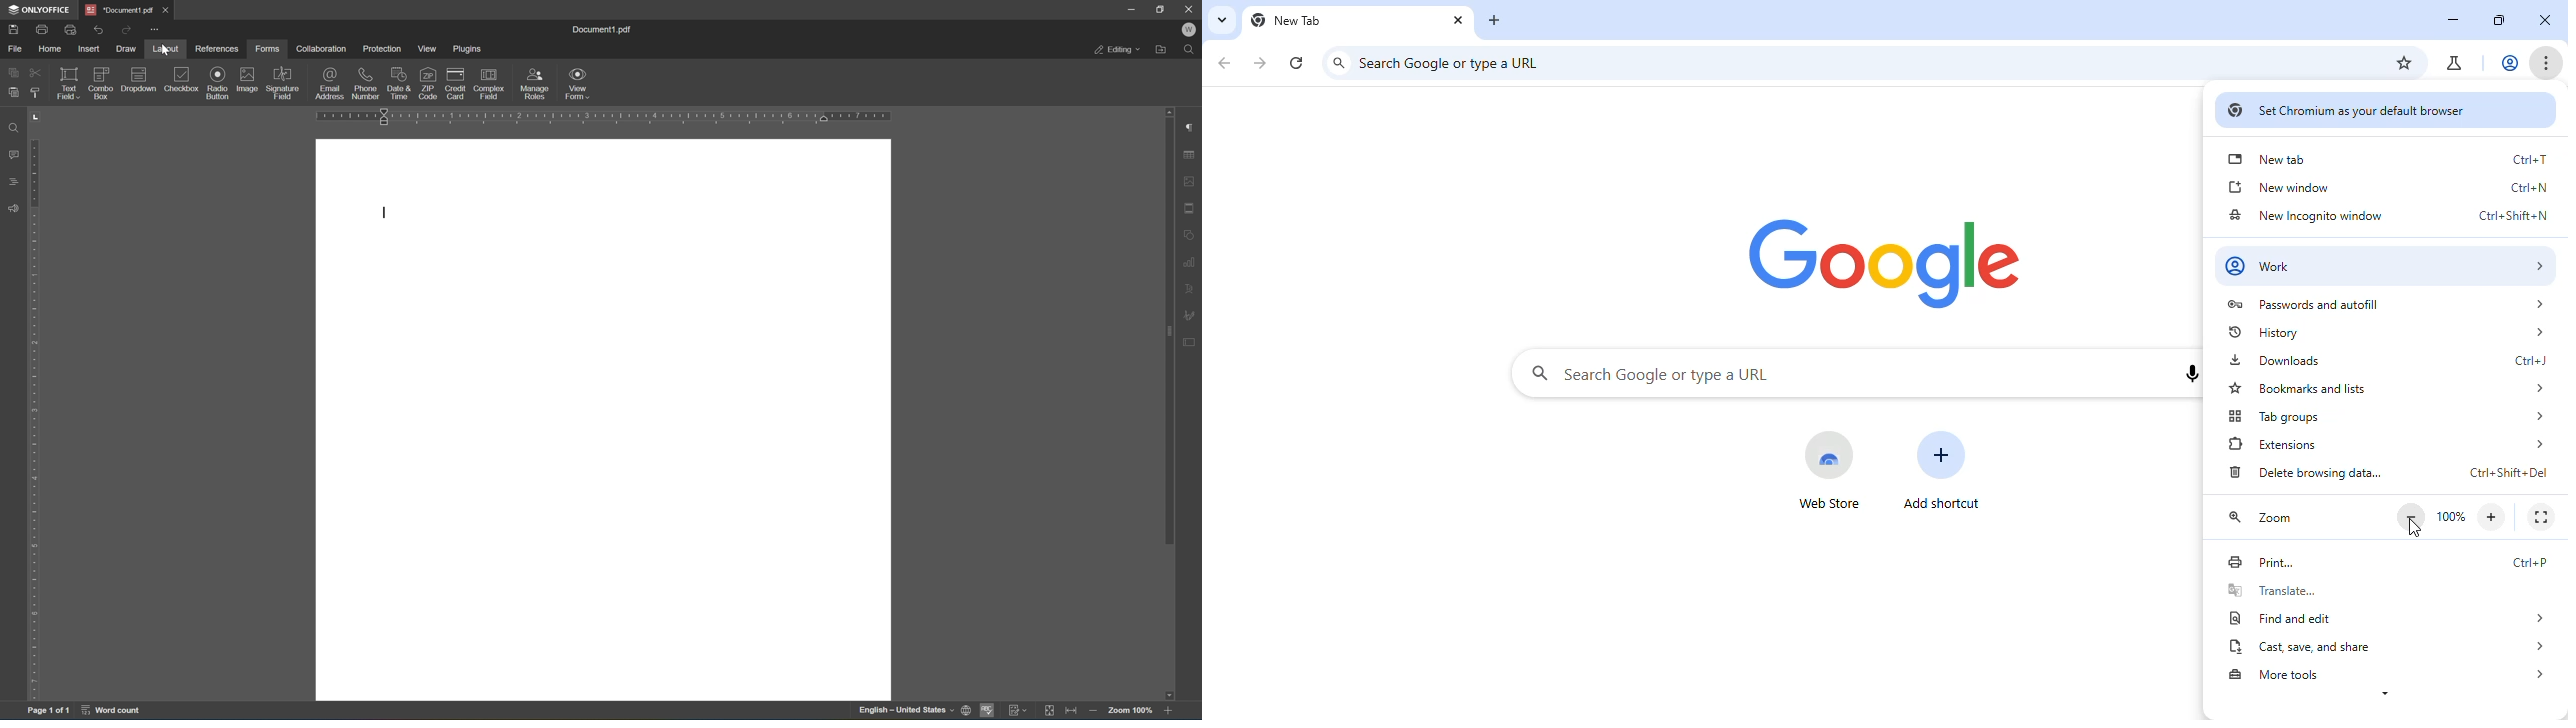 Image resolution: width=2576 pixels, height=728 pixels. I want to click on phone number, so click(367, 82).